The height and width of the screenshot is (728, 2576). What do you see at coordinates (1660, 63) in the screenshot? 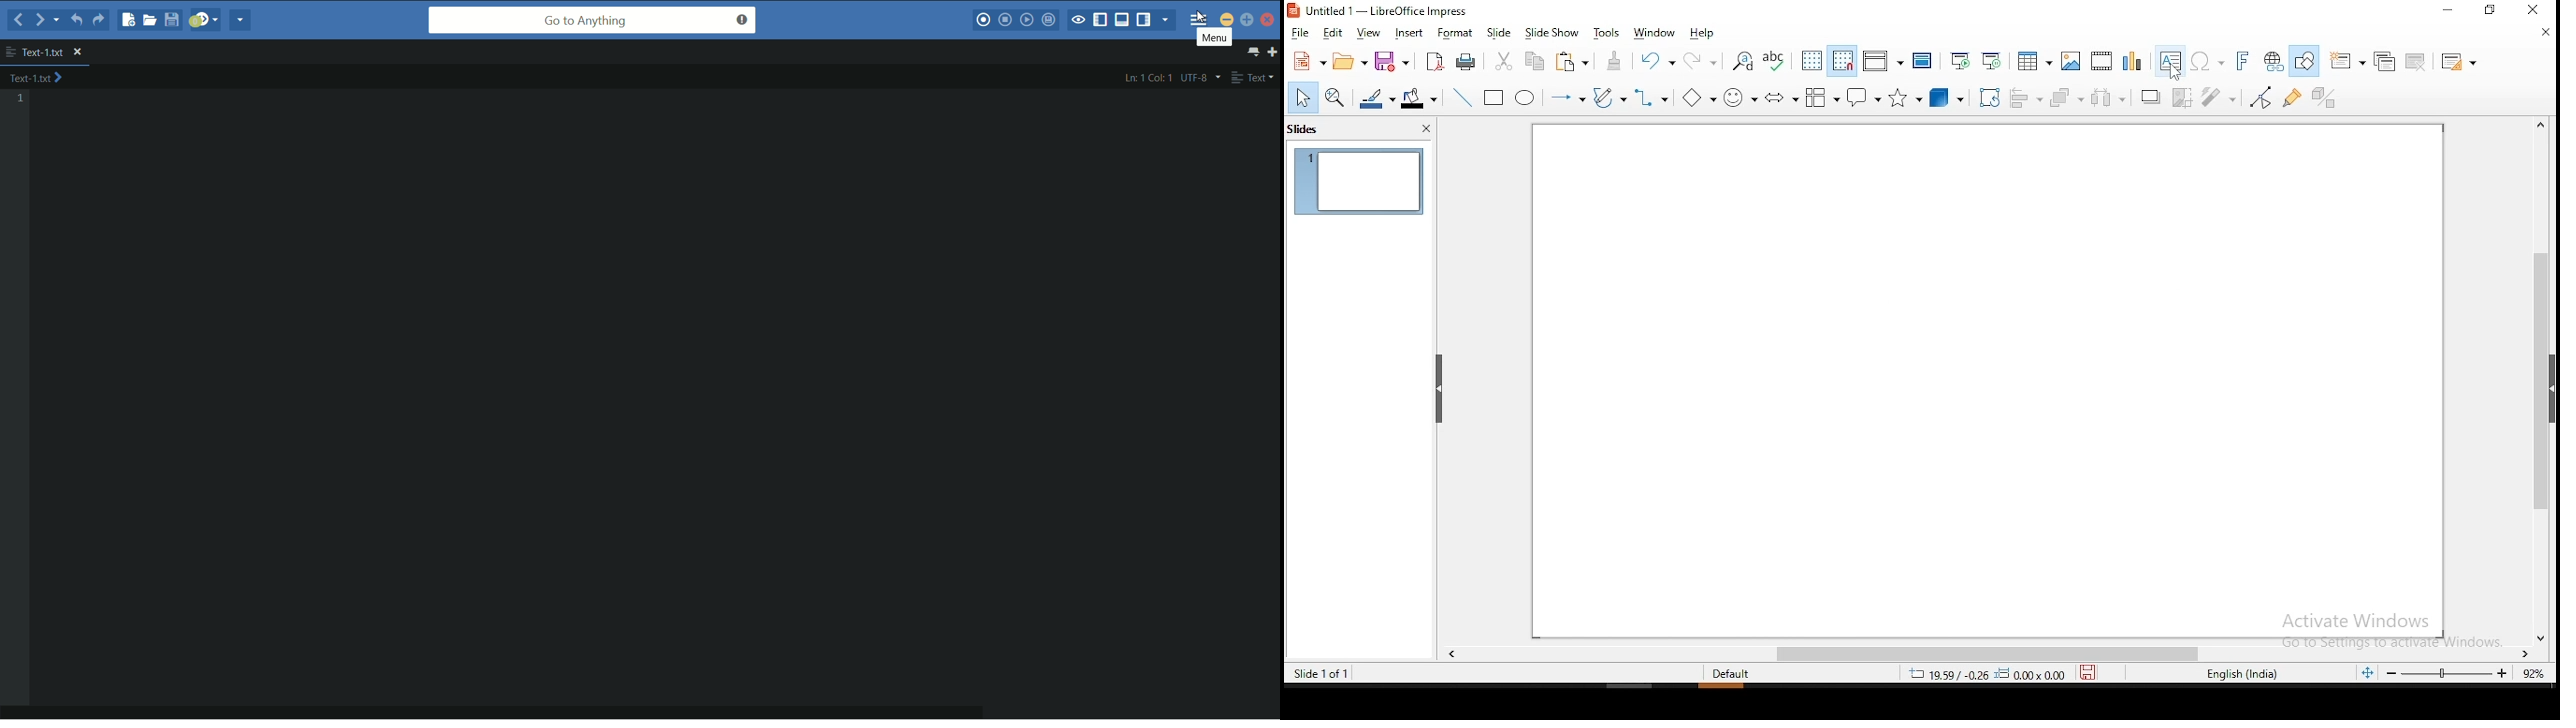
I see `undo` at bounding box center [1660, 63].